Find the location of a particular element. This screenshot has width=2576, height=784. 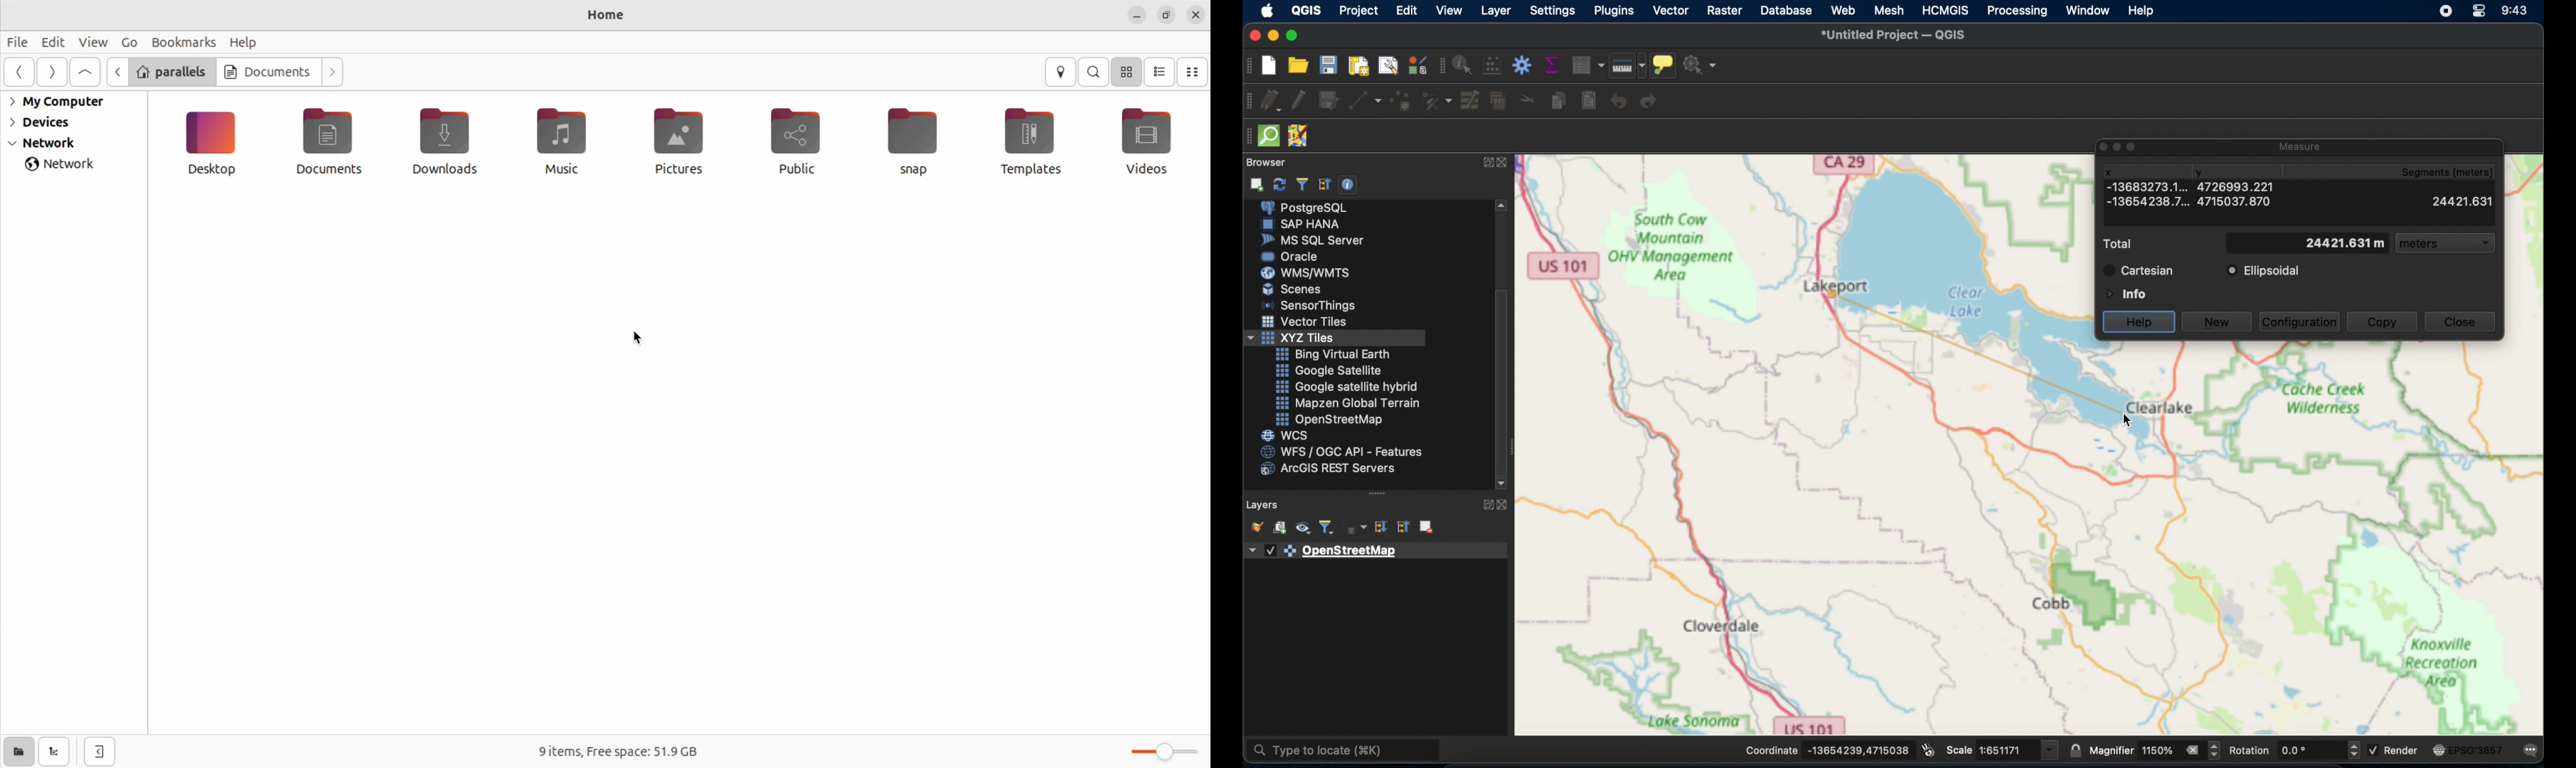

y is located at coordinates (2205, 170).